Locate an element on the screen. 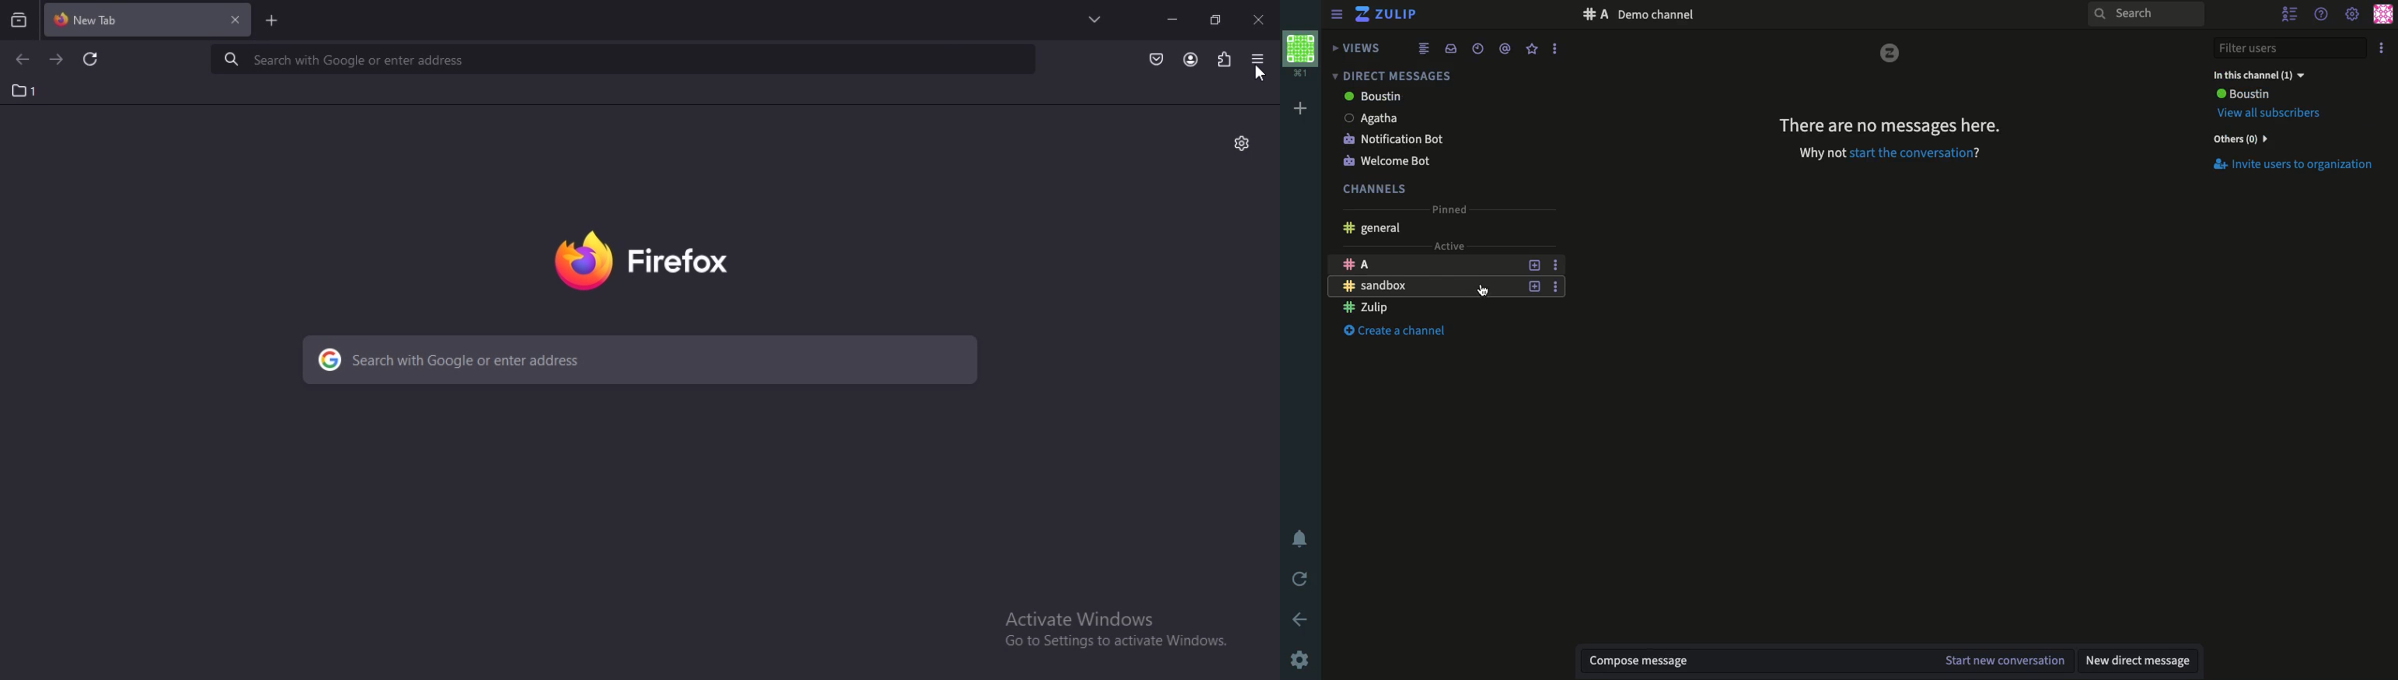 This screenshot has width=2408, height=700. Zulip is located at coordinates (1389, 16).